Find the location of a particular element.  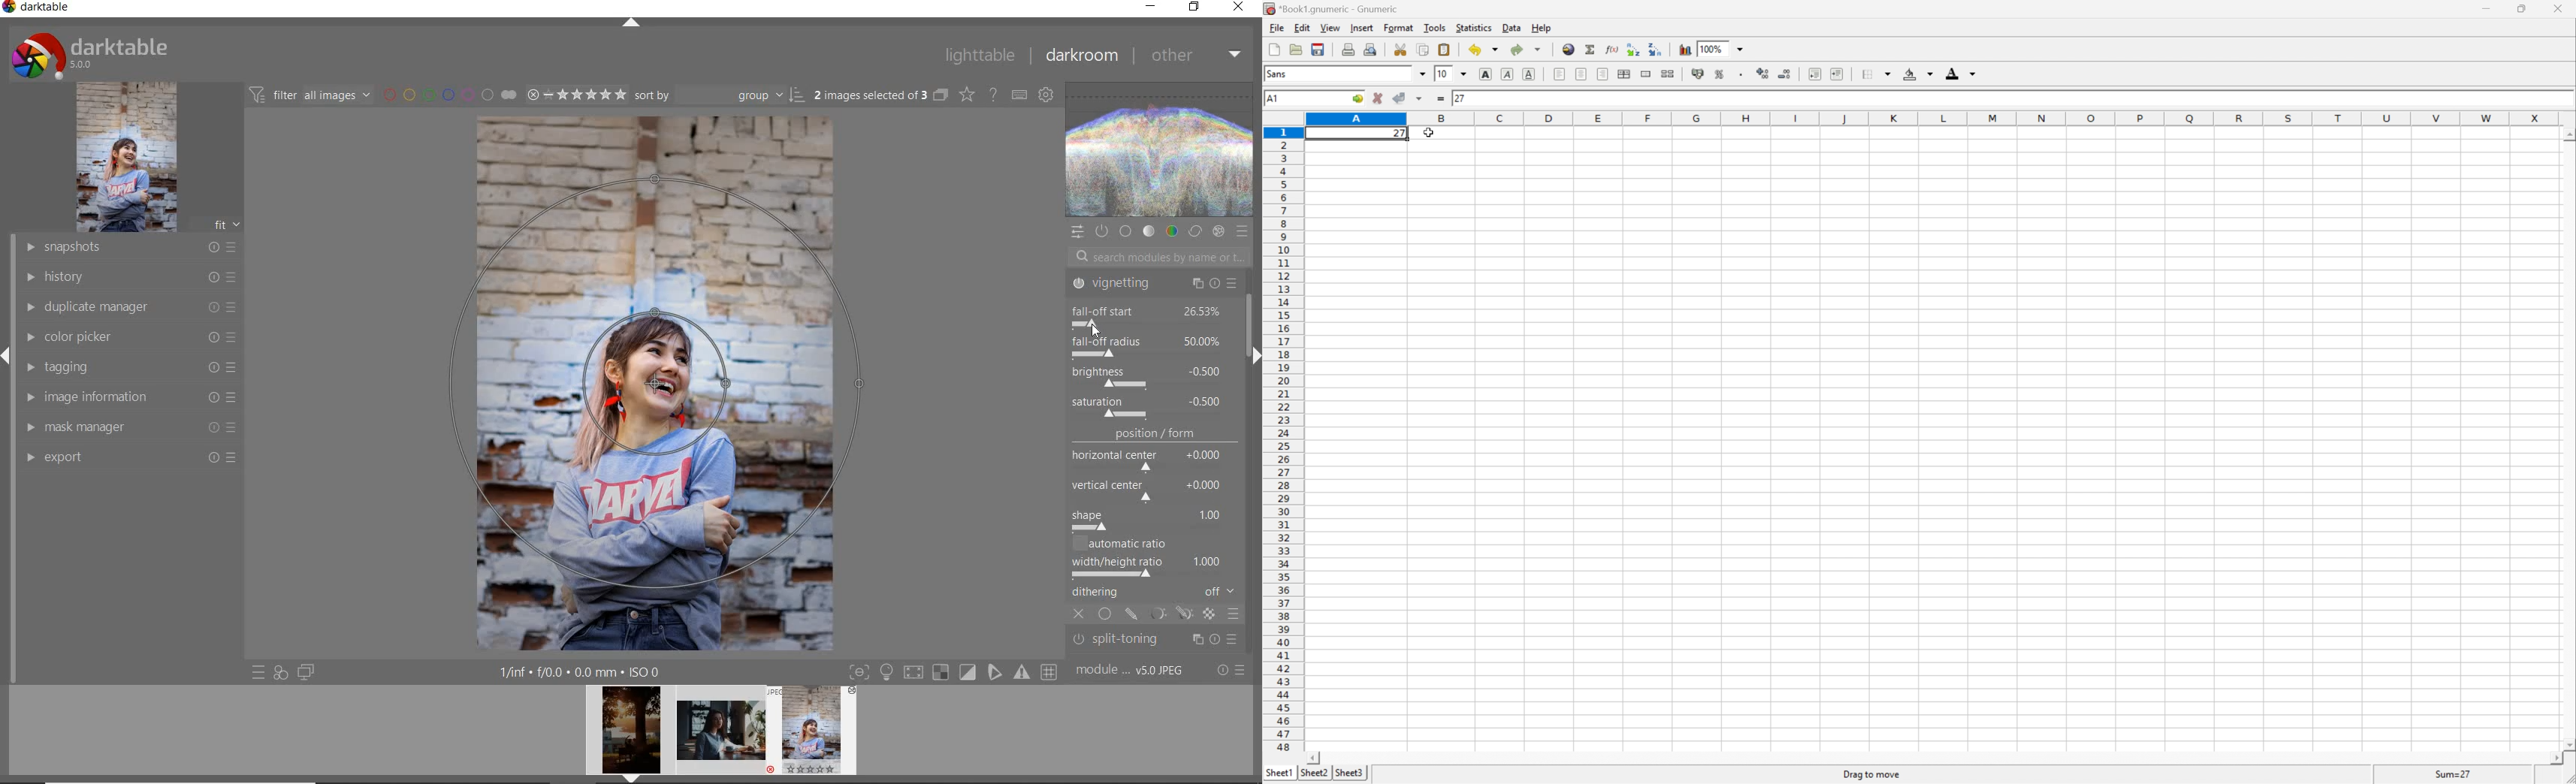

expand/collapse is located at coordinates (1252, 355).